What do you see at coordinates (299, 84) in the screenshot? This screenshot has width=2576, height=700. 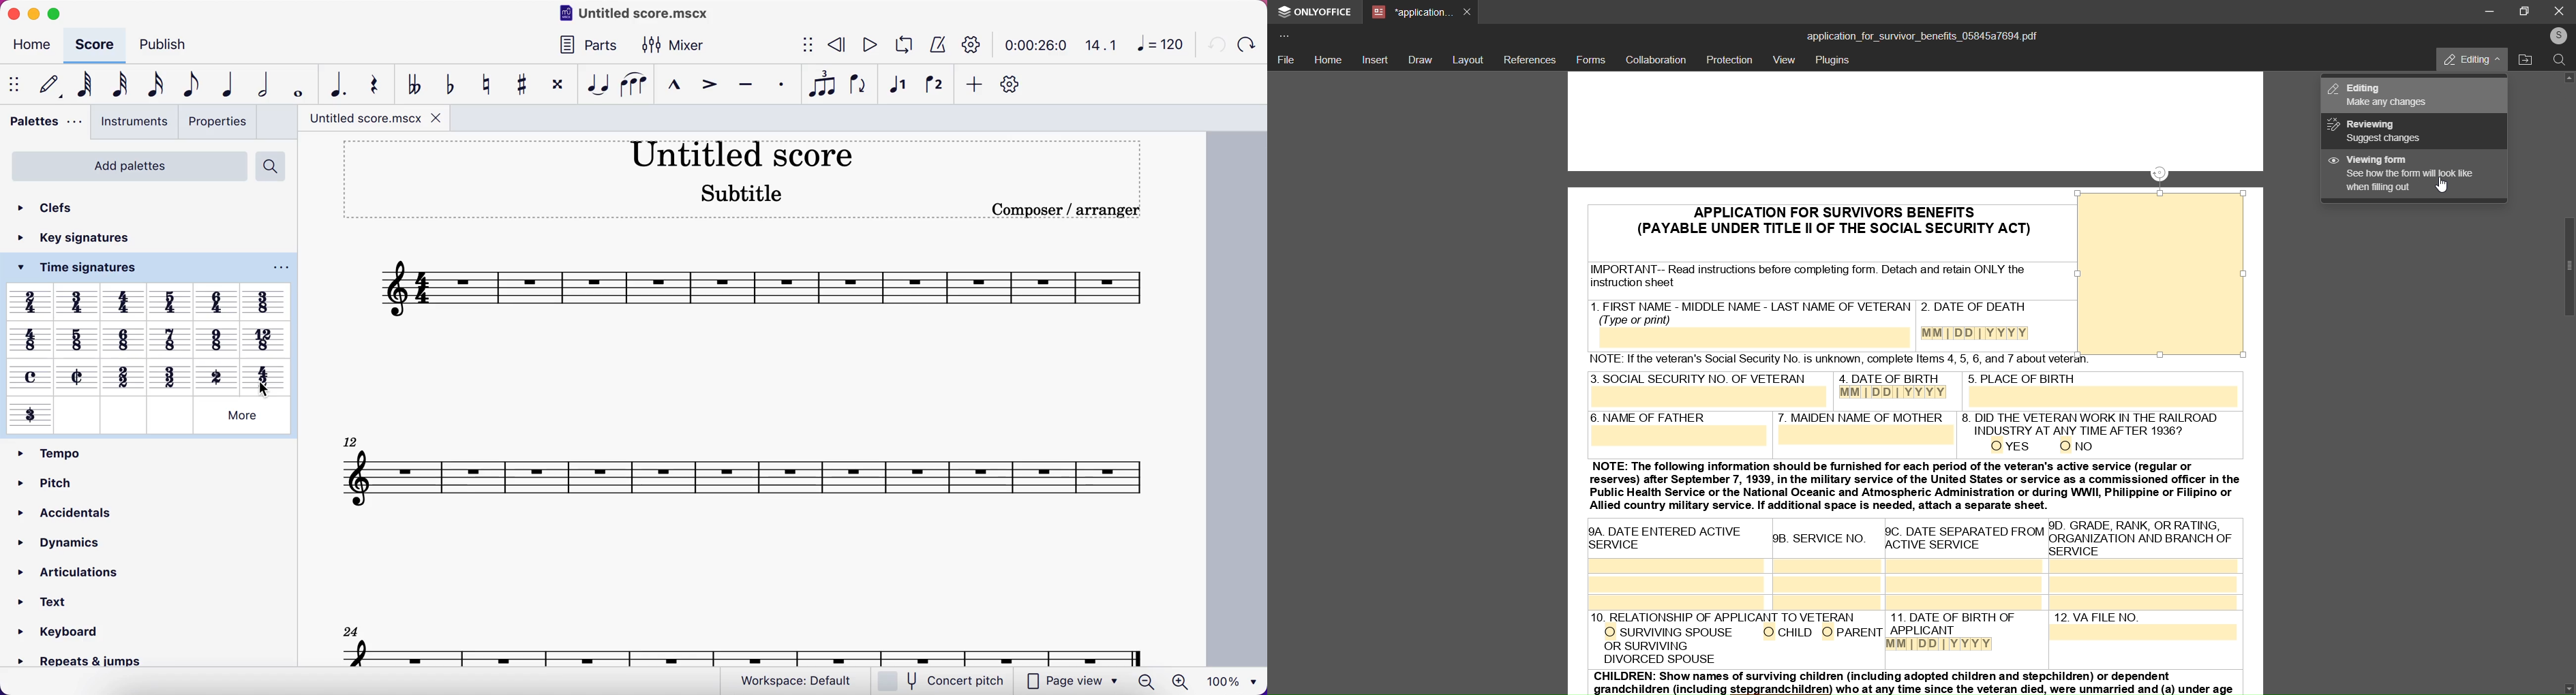 I see `whole note` at bounding box center [299, 84].